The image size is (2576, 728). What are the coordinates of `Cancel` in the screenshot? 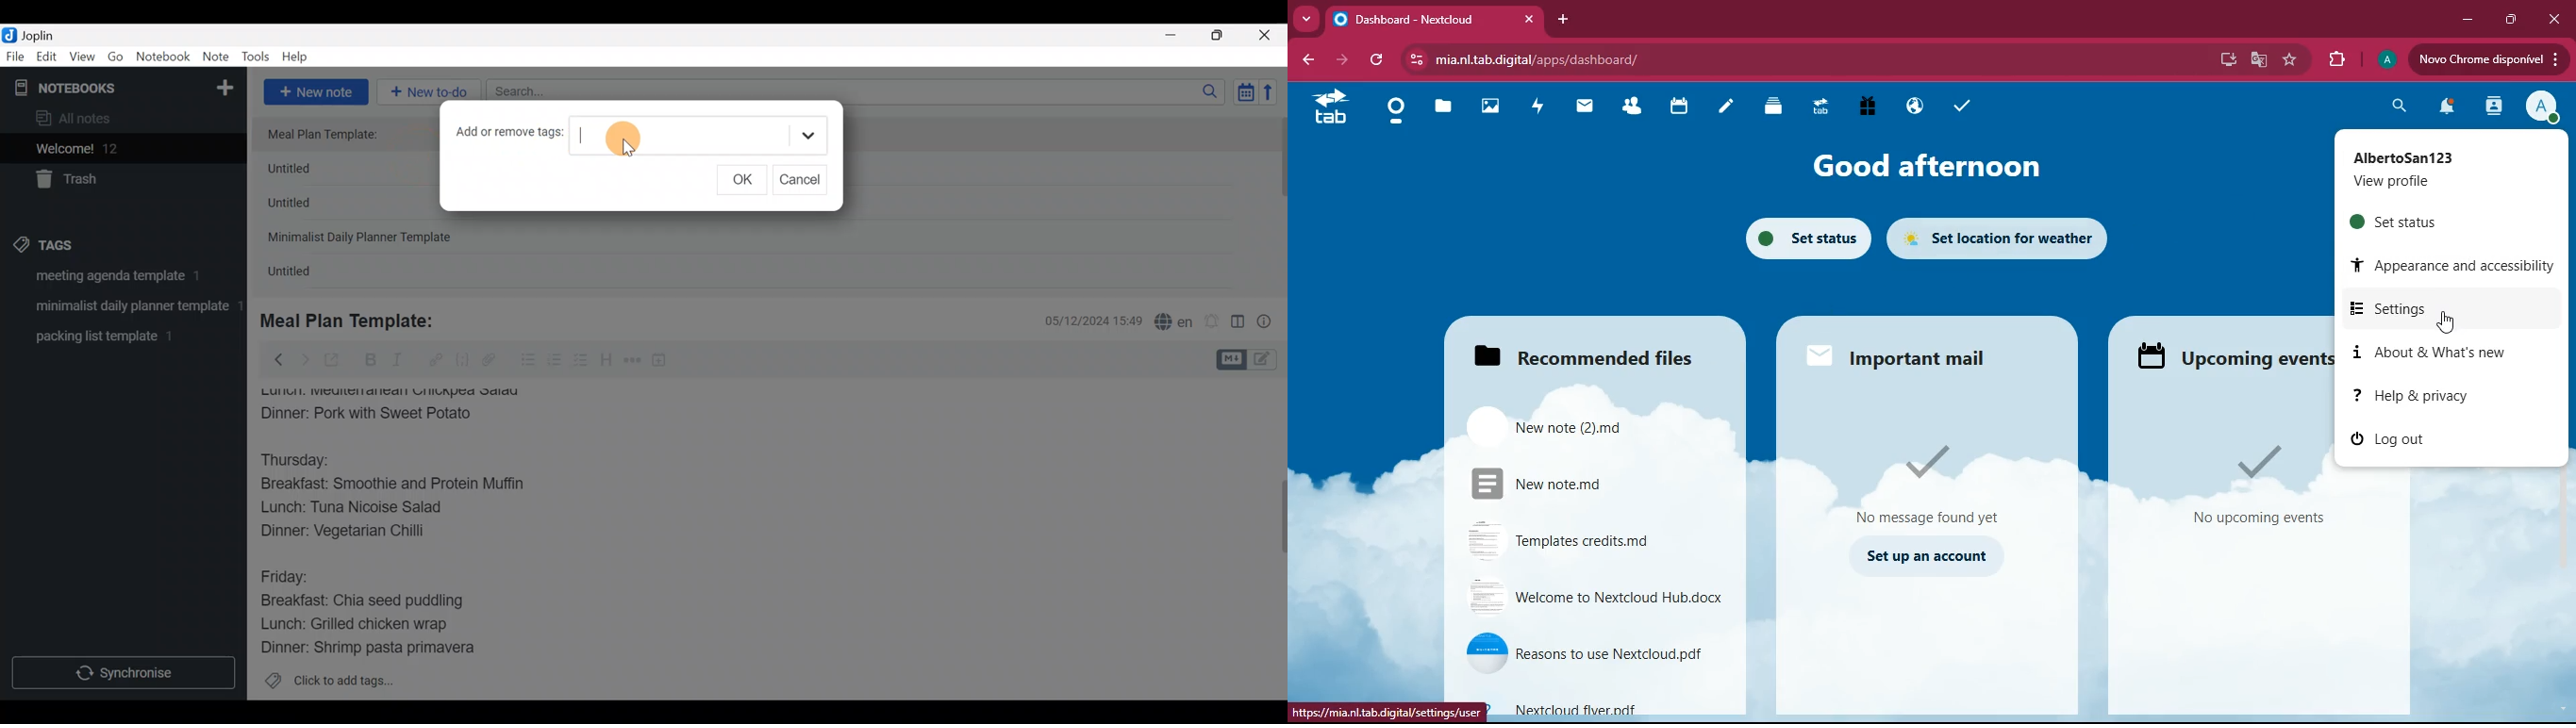 It's located at (802, 179).